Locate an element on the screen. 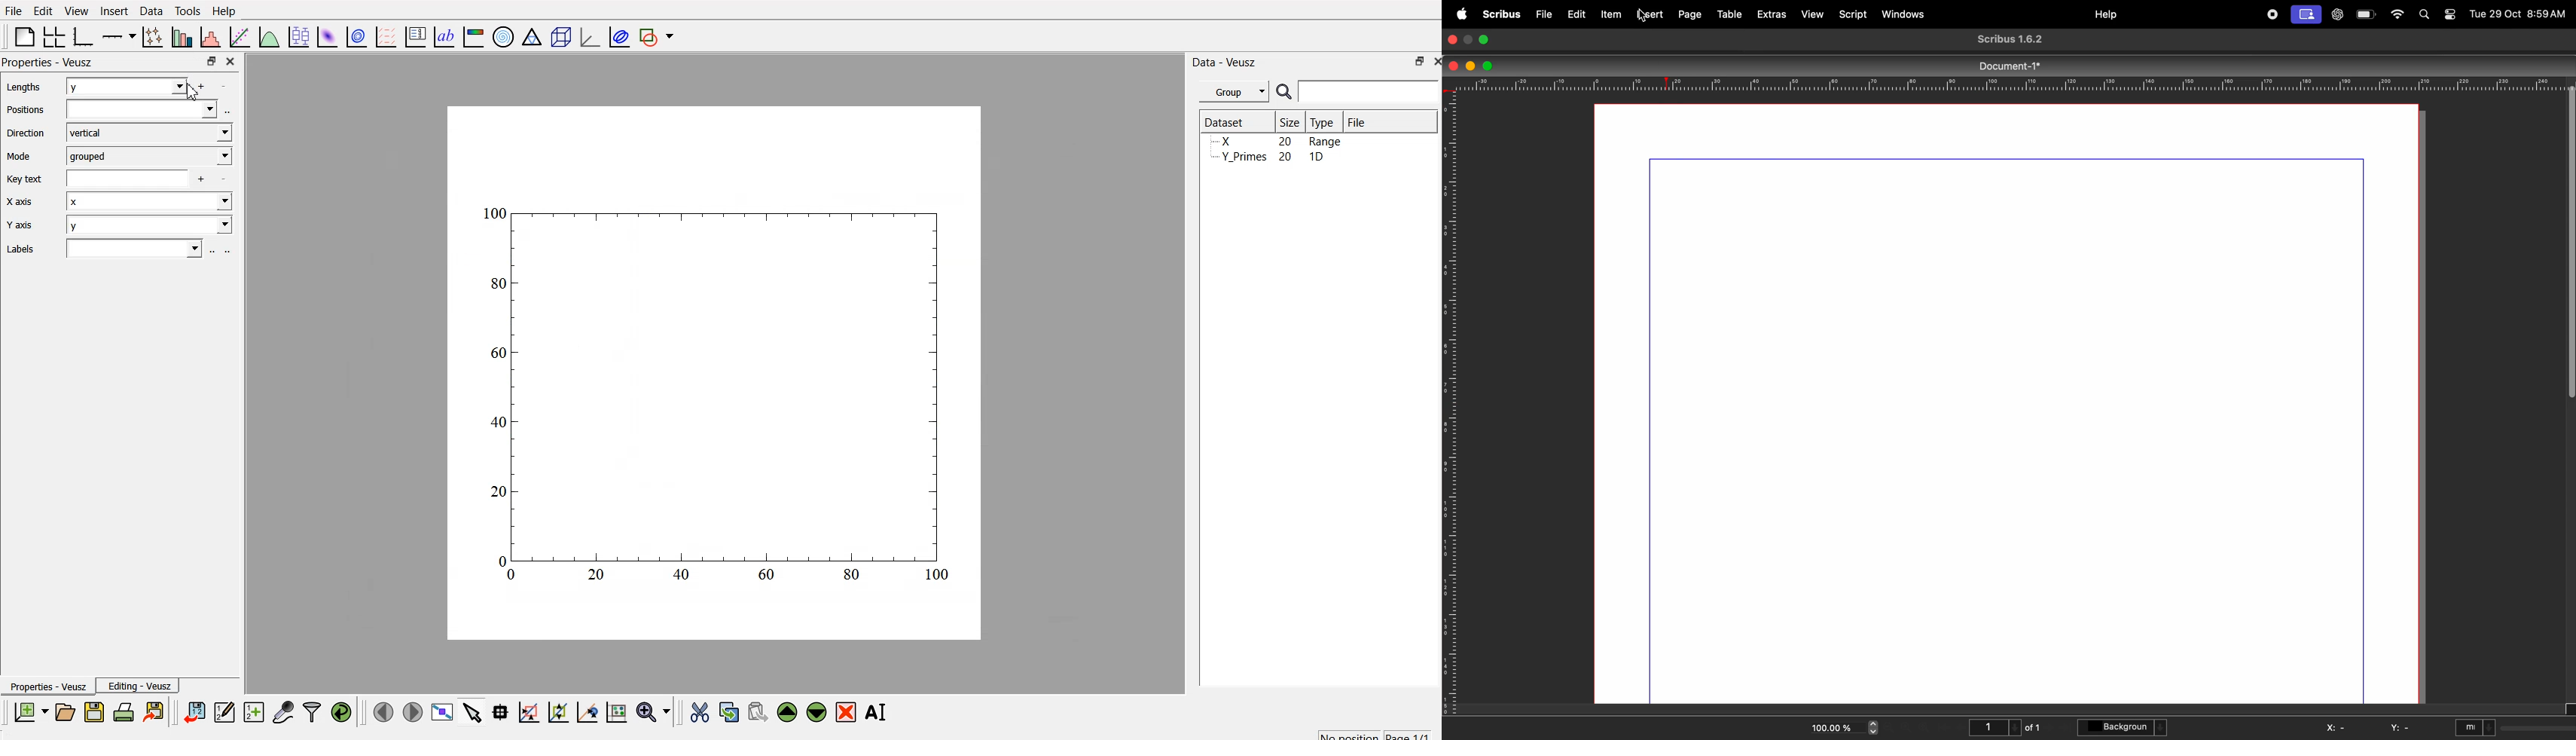 The height and width of the screenshot is (756, 2576). create a new dataset is located at coordinates (254, 714).